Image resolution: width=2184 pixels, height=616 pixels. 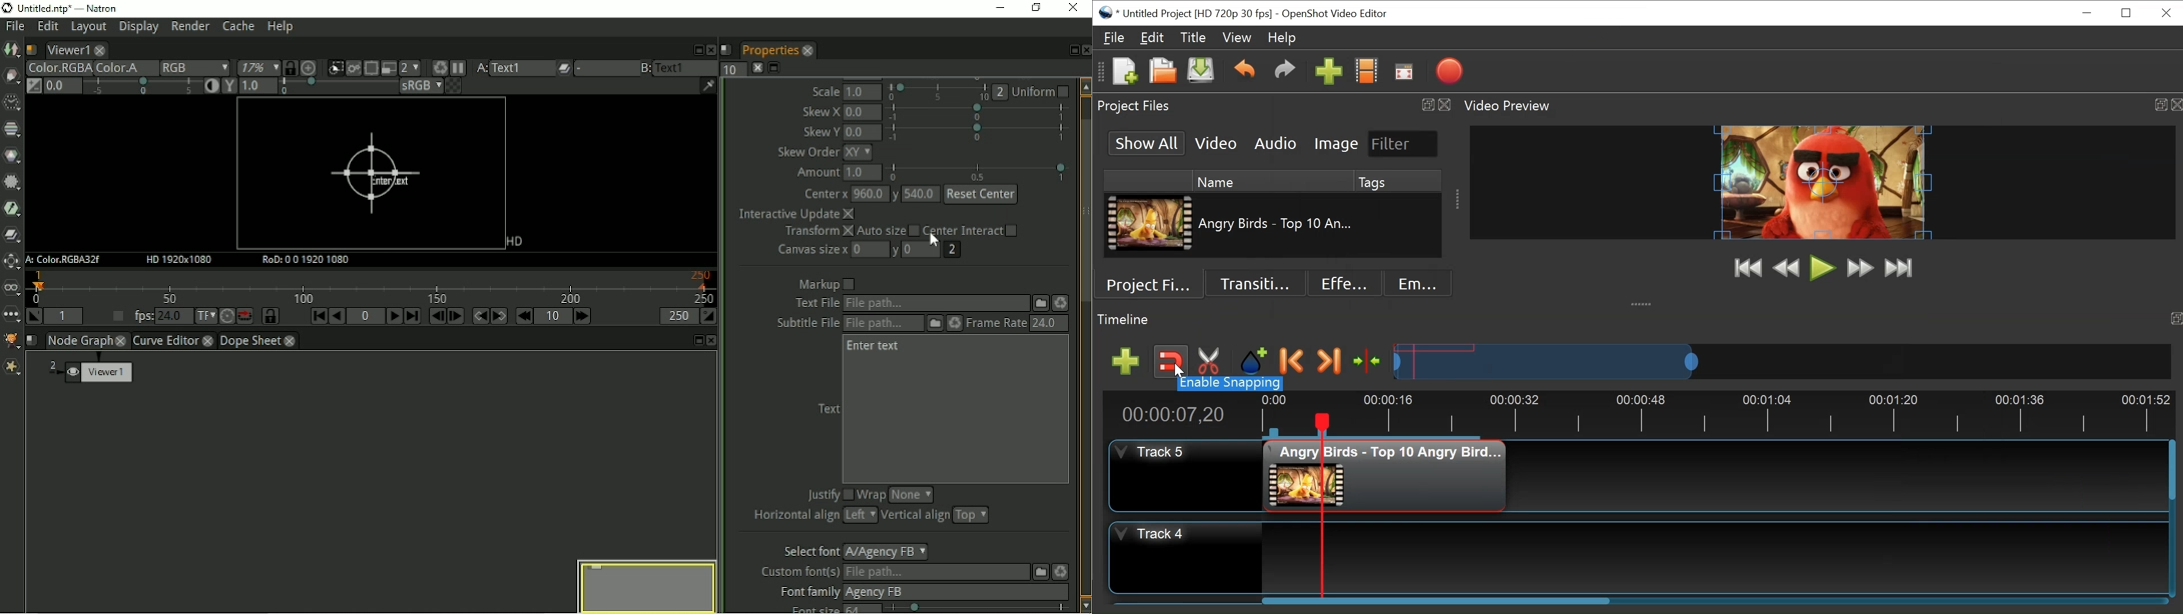 What do you see at coordinates (1404, 144) in the screenshot?
I see `Filter` at bounding box center [1404, 144].